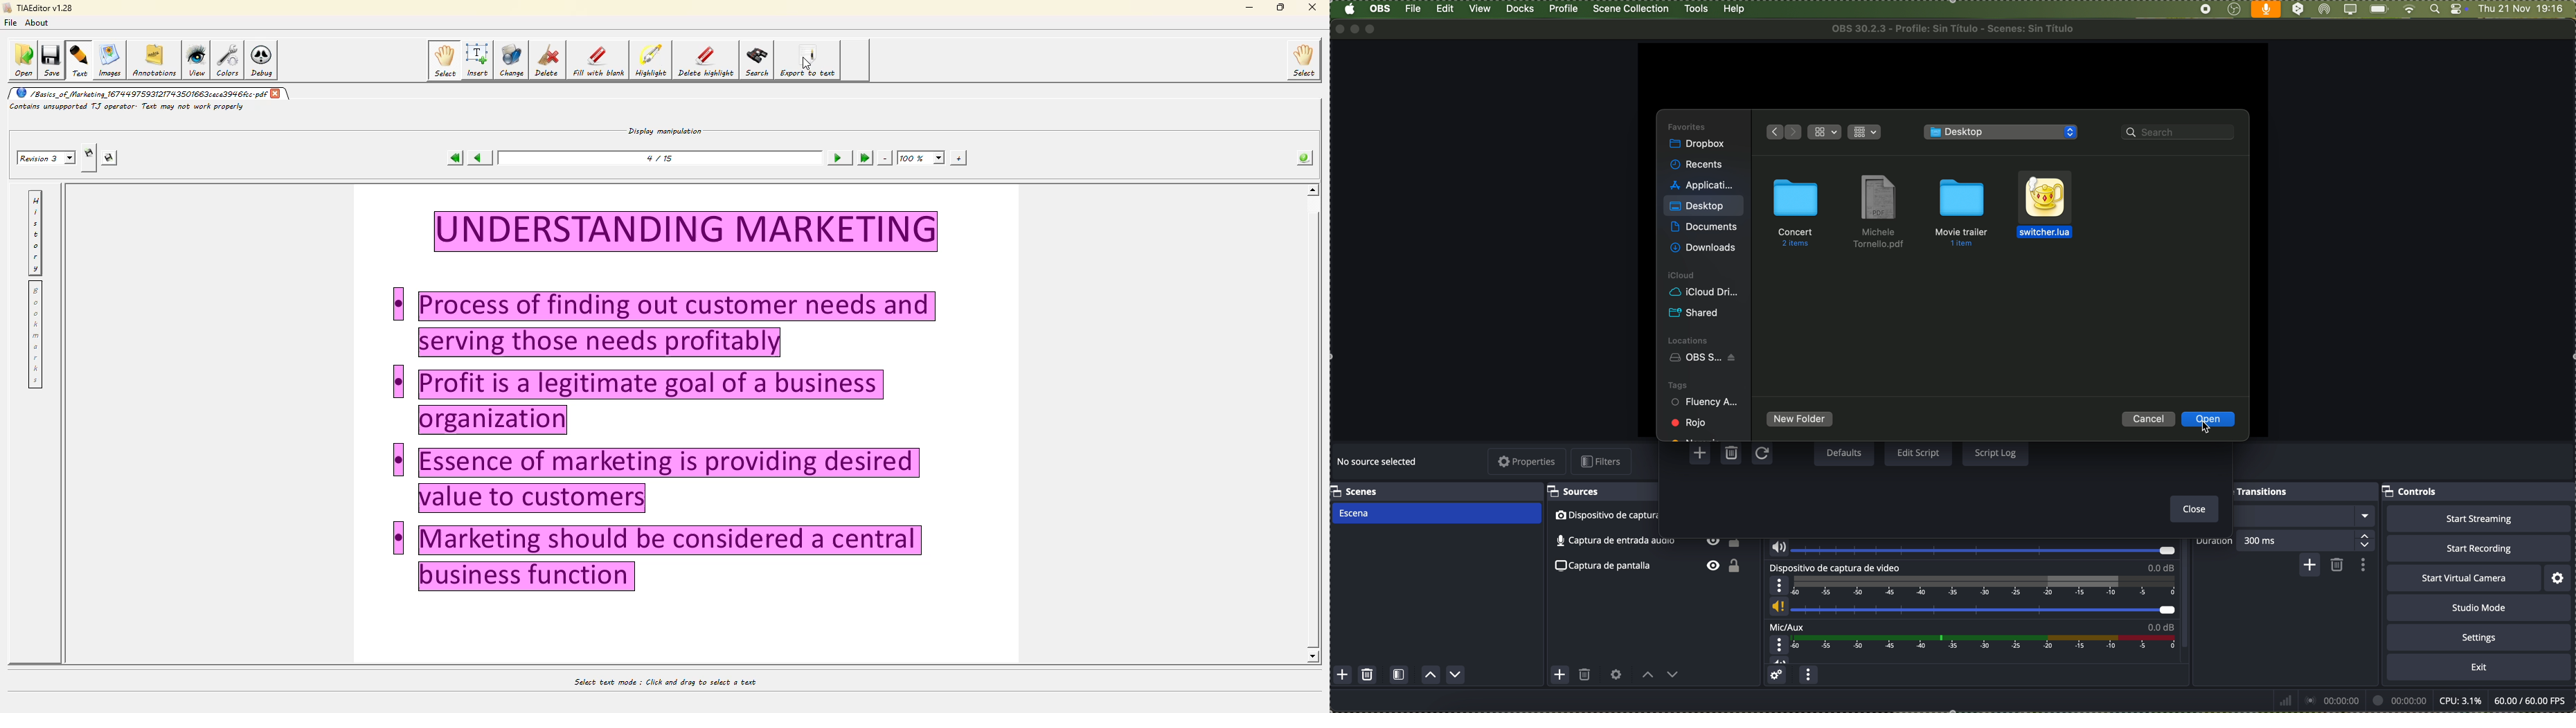 This screenshot has height=728, width=2576. What do you see at coordinates (1782, 131) in the screenshot?
I see `navigate arrows` at bounding box center [1782, 131].